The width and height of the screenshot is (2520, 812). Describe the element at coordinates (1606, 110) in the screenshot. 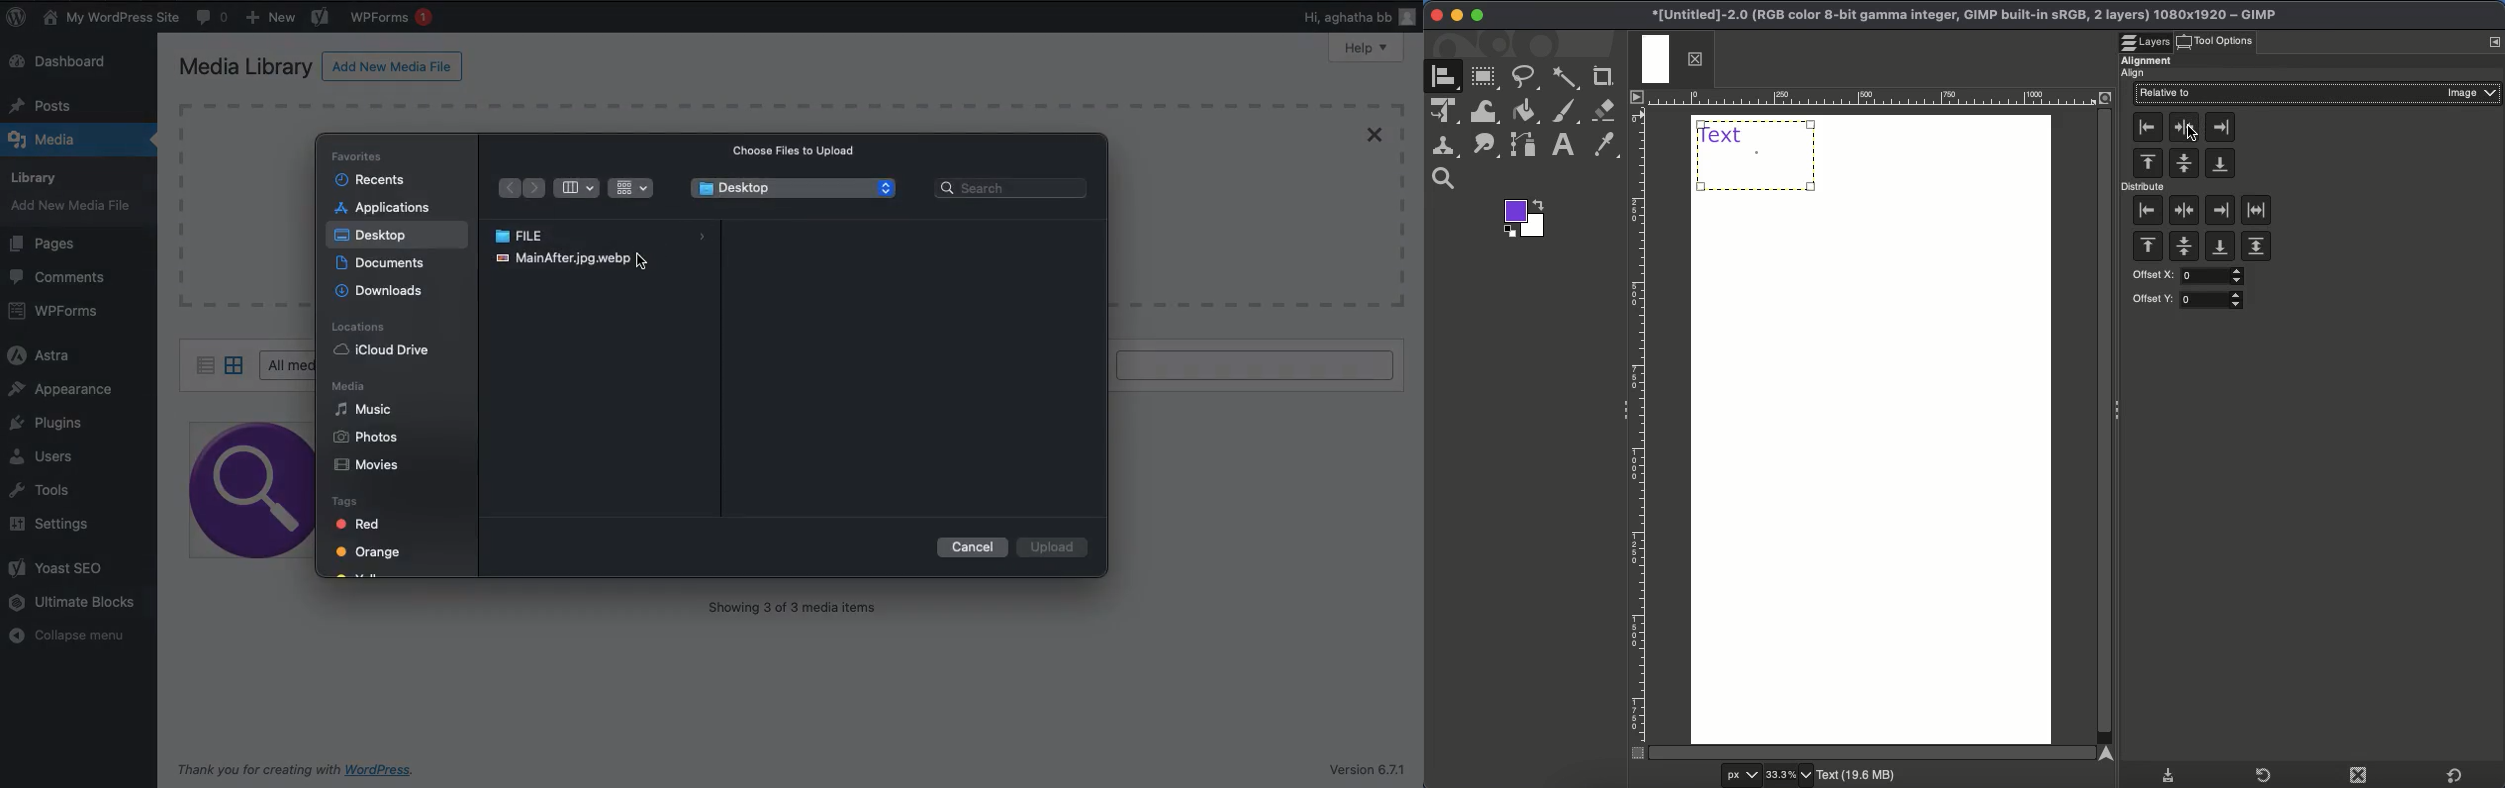

I see `Erase` at that location.